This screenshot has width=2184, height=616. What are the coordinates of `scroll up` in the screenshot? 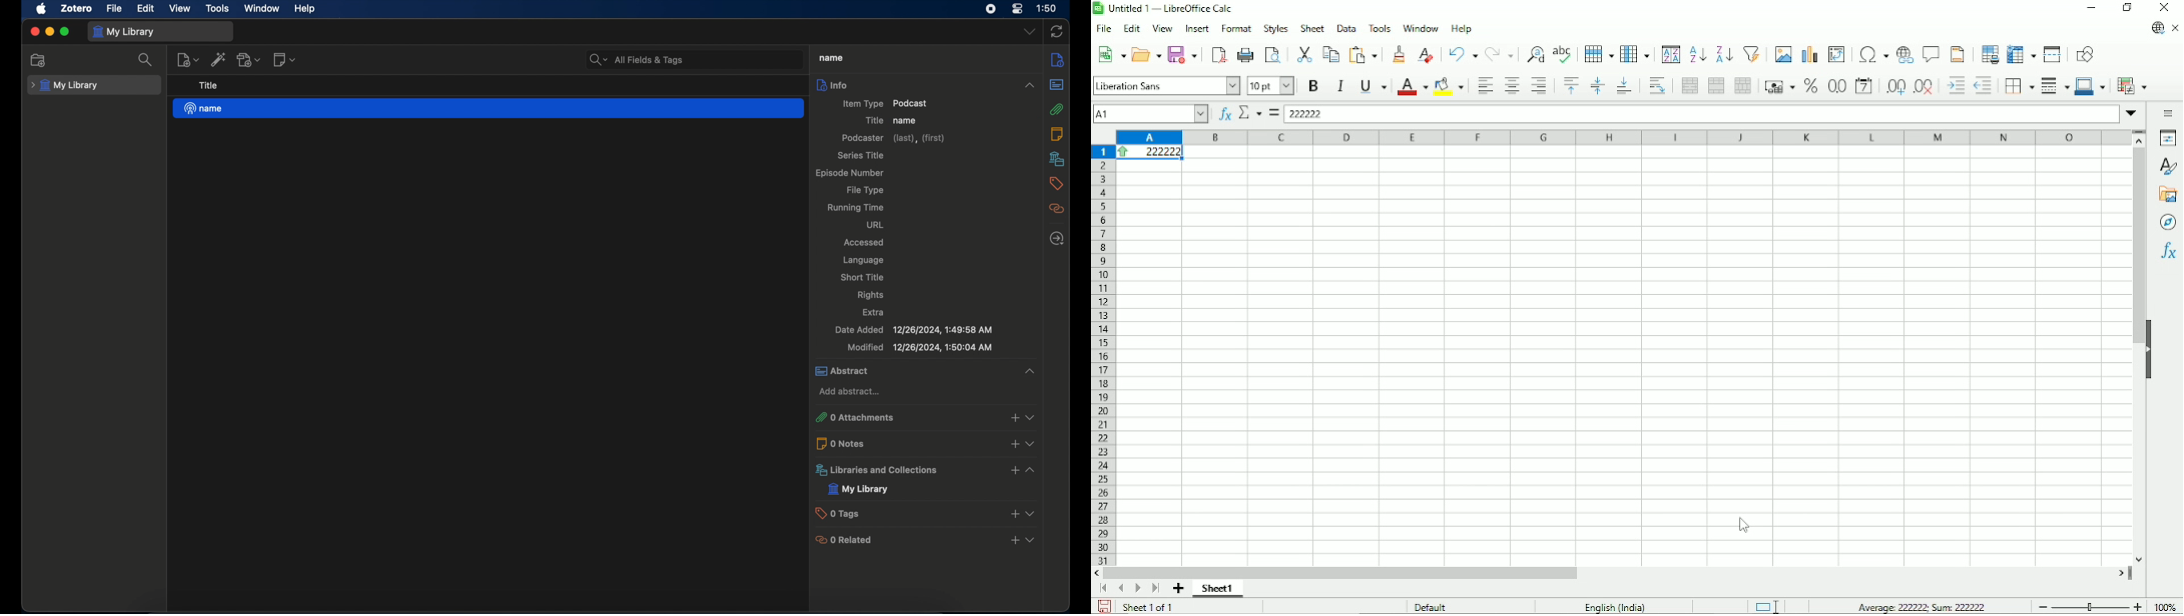 It's located at (2140, 139).